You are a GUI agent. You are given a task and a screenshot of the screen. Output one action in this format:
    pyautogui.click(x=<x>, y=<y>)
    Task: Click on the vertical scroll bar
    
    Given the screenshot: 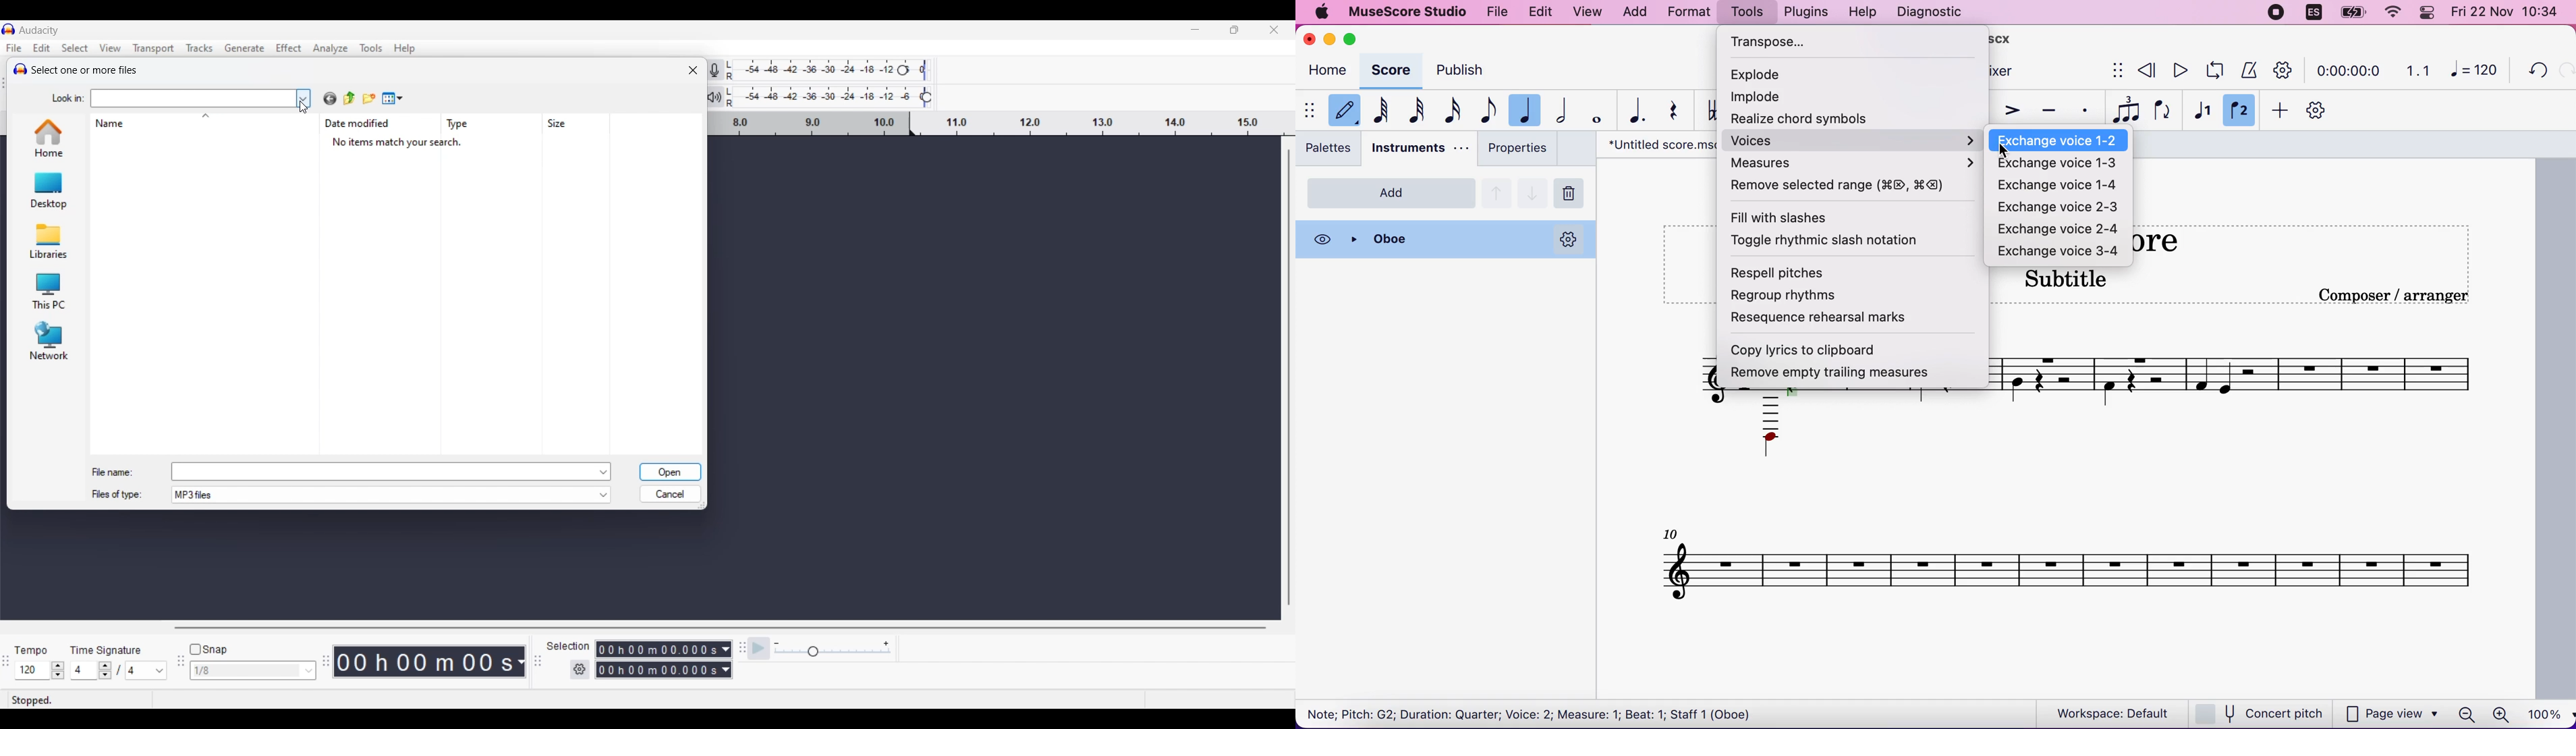 What is the action you would take?
    pyautogui.click(x=1287, y=380)
    